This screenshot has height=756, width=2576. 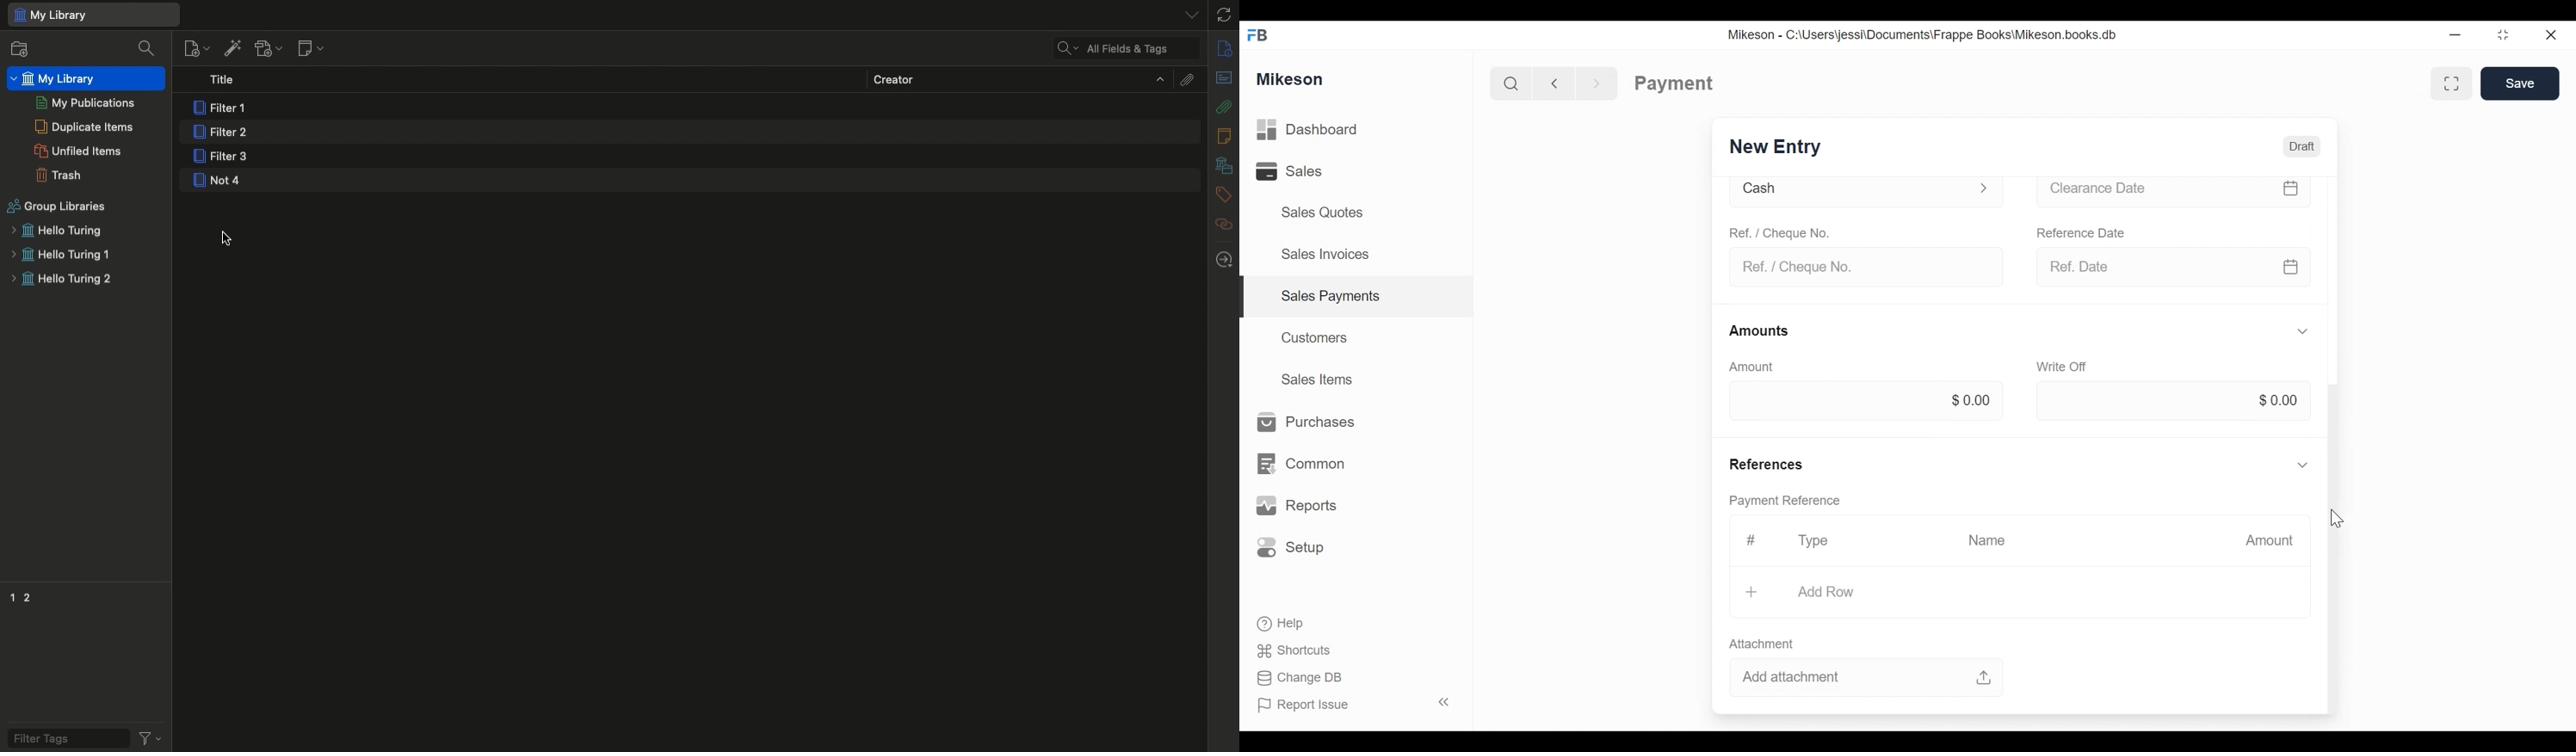 I want to click on next, so click(x=1595, y=83).